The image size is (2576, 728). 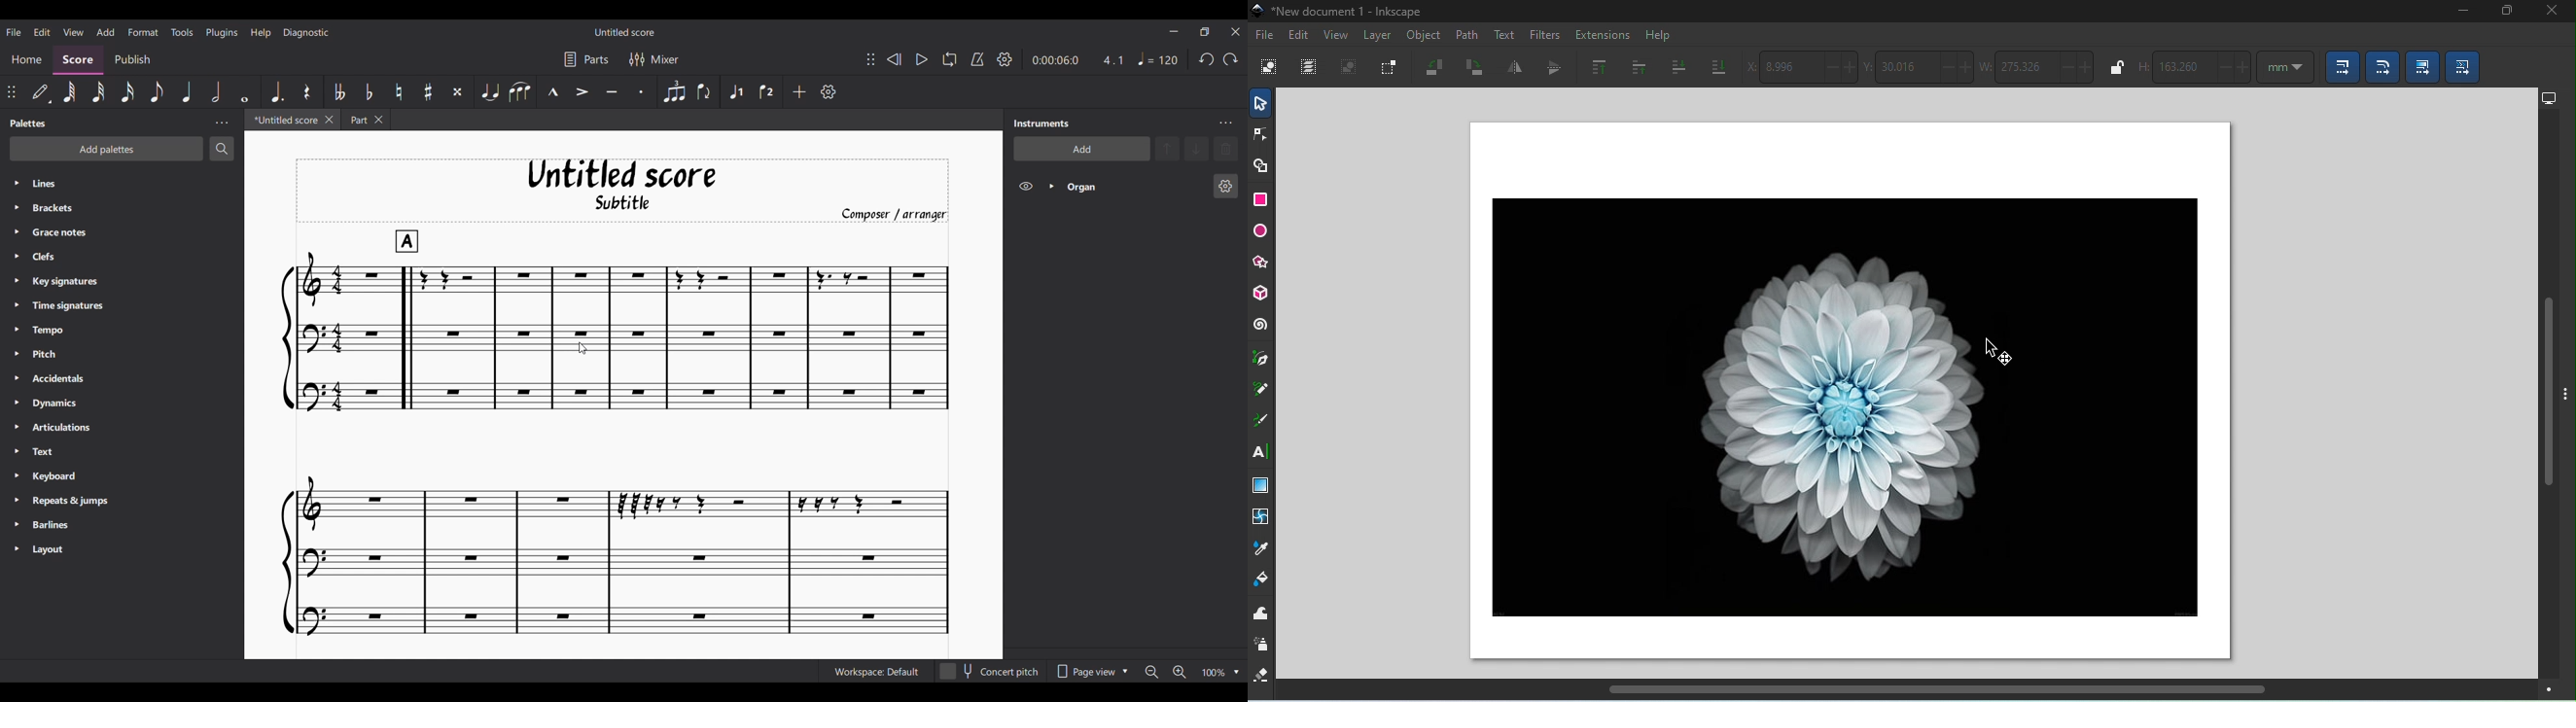 What do you see at coordinates (1237, 673) in the screenshot?
I see `Zoom options` at bounding box center [1237, 673].